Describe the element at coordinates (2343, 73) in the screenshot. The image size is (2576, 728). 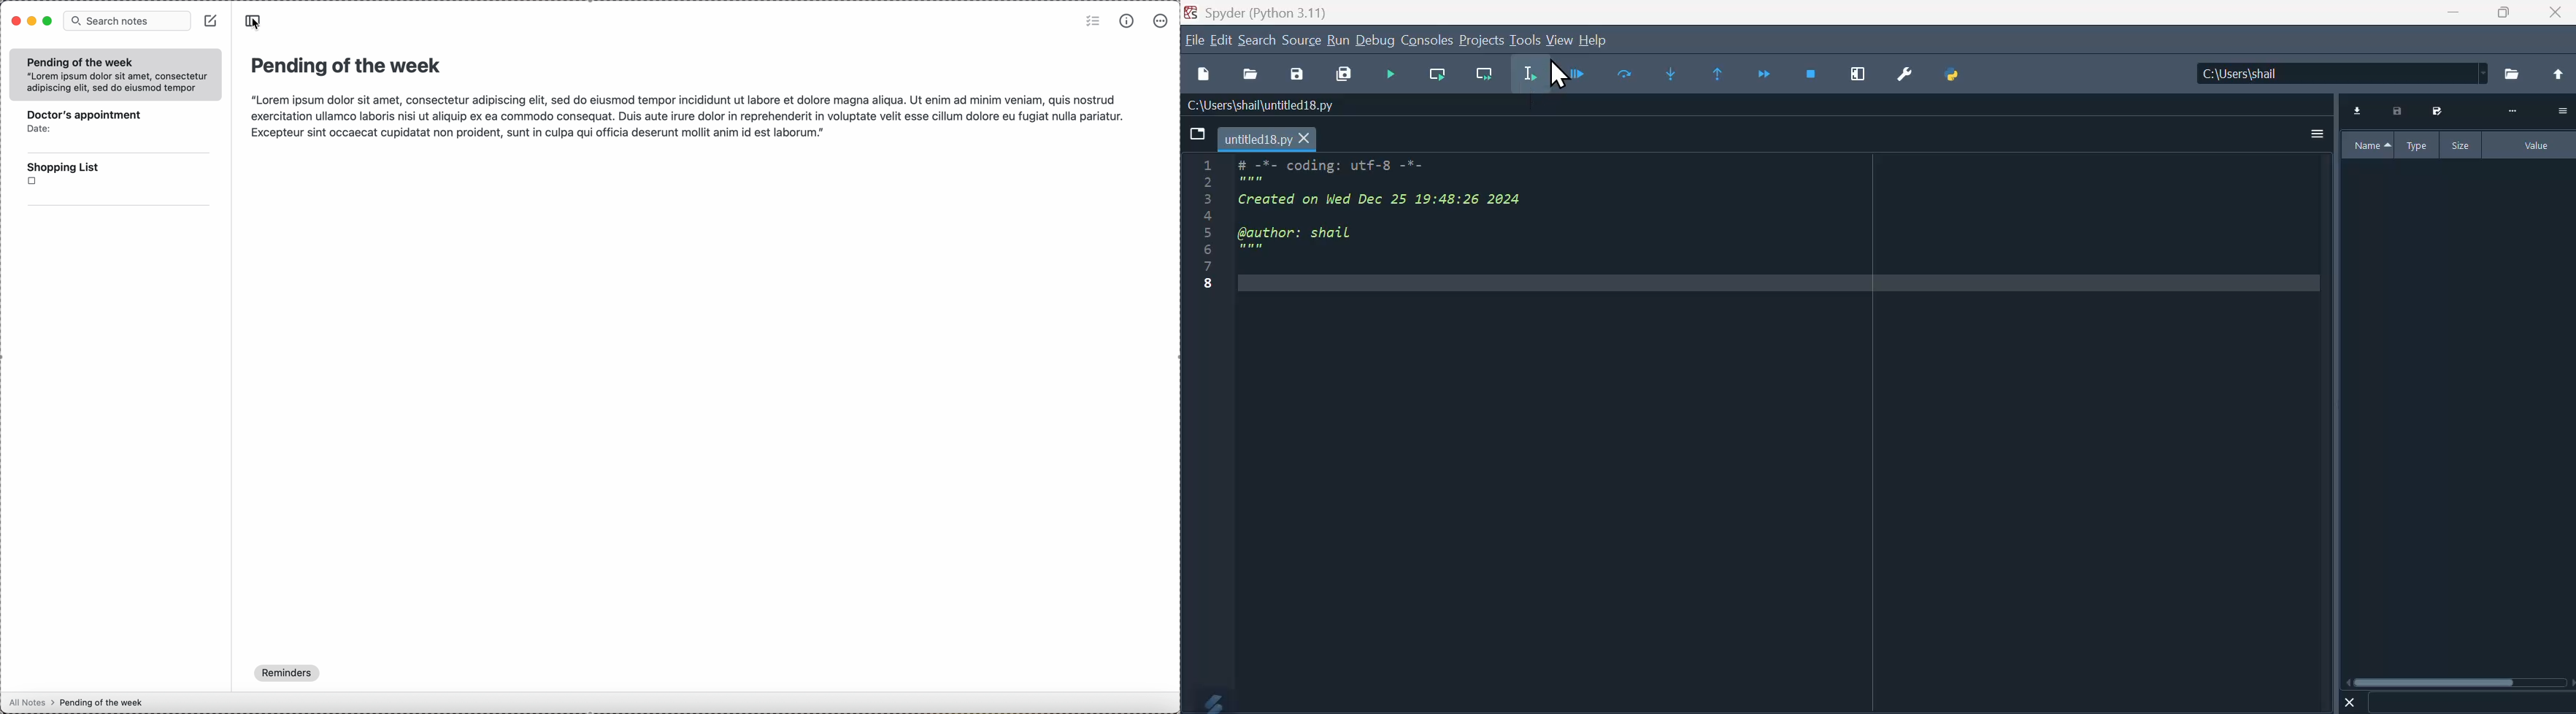
I see `C:\user\shall` at that location.